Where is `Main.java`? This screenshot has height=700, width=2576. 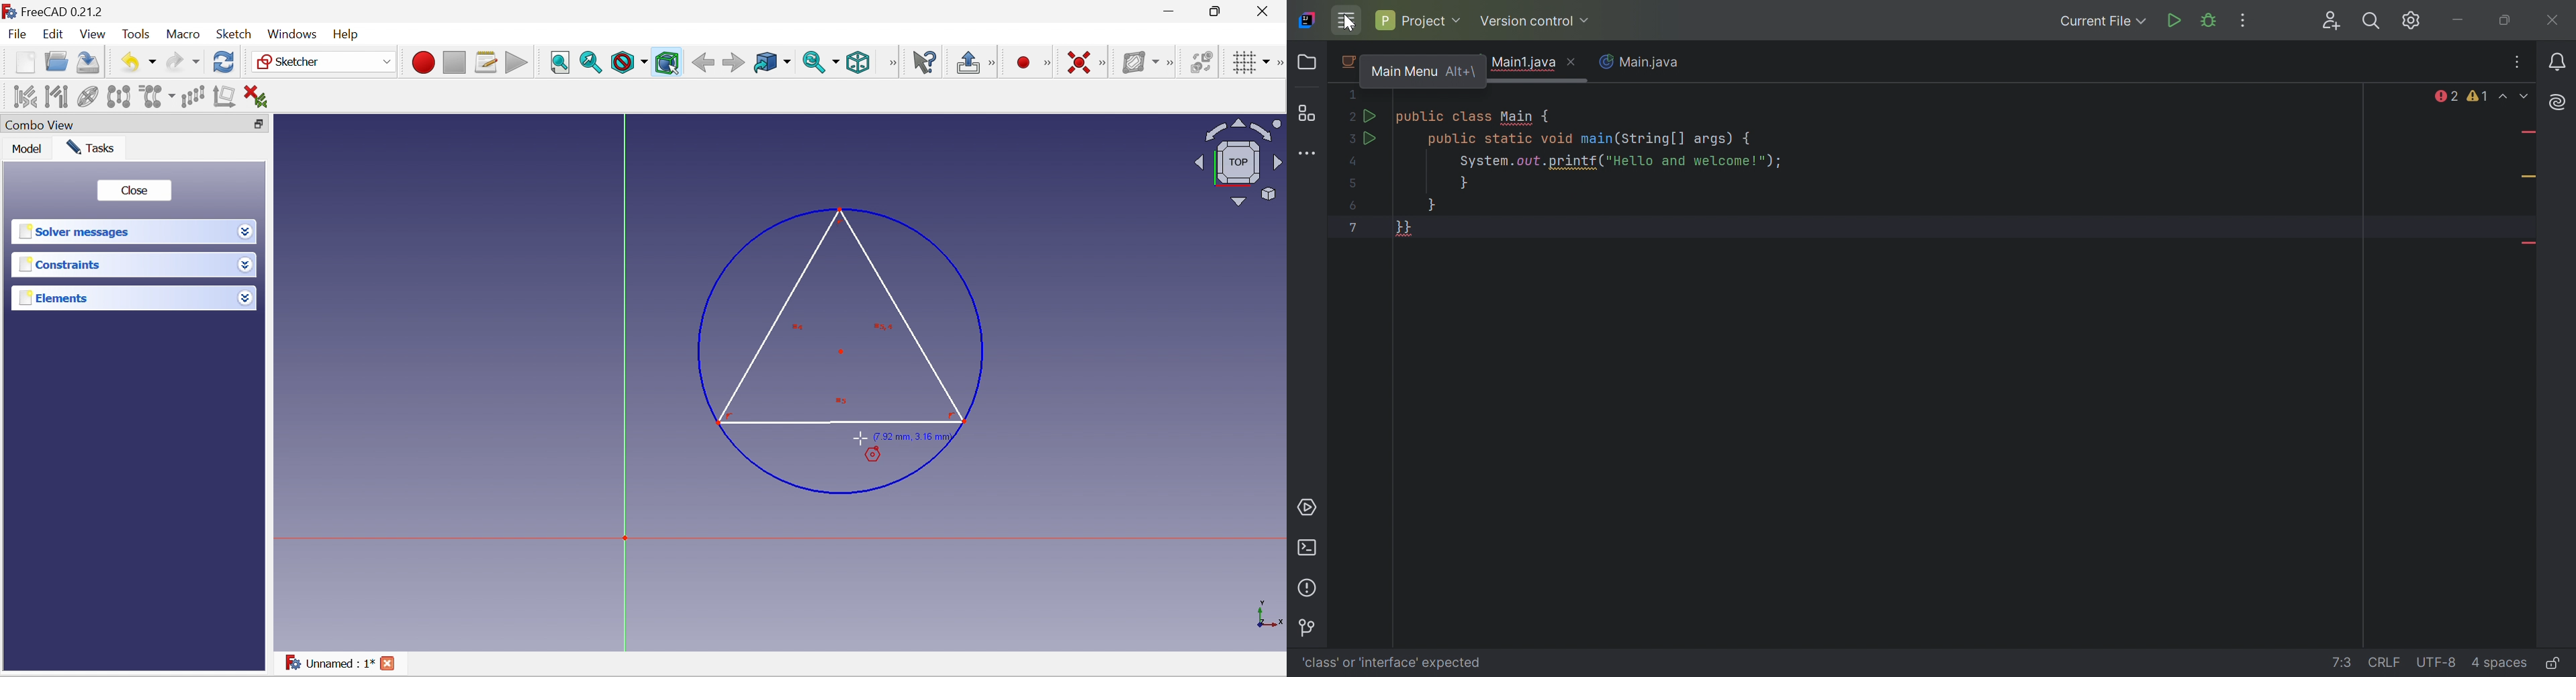 Main.java is located at coordinates (1644, 63).